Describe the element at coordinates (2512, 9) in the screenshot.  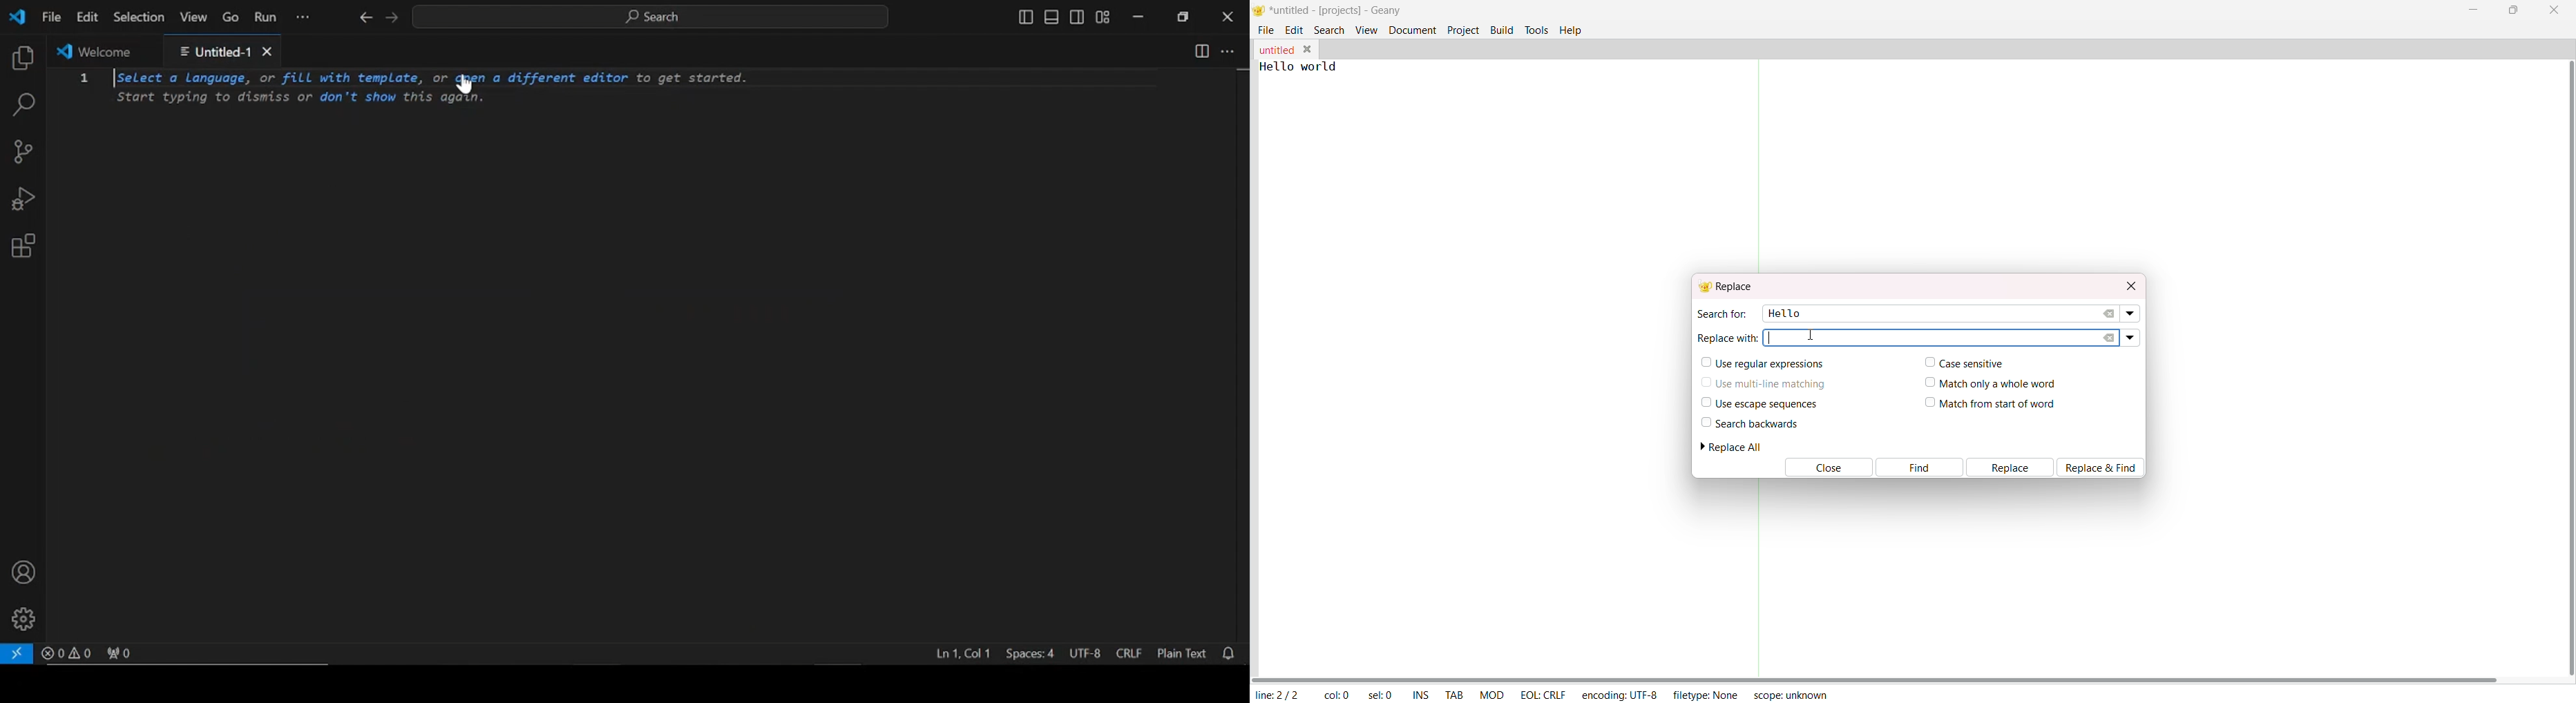
I see `maximize` at that location.